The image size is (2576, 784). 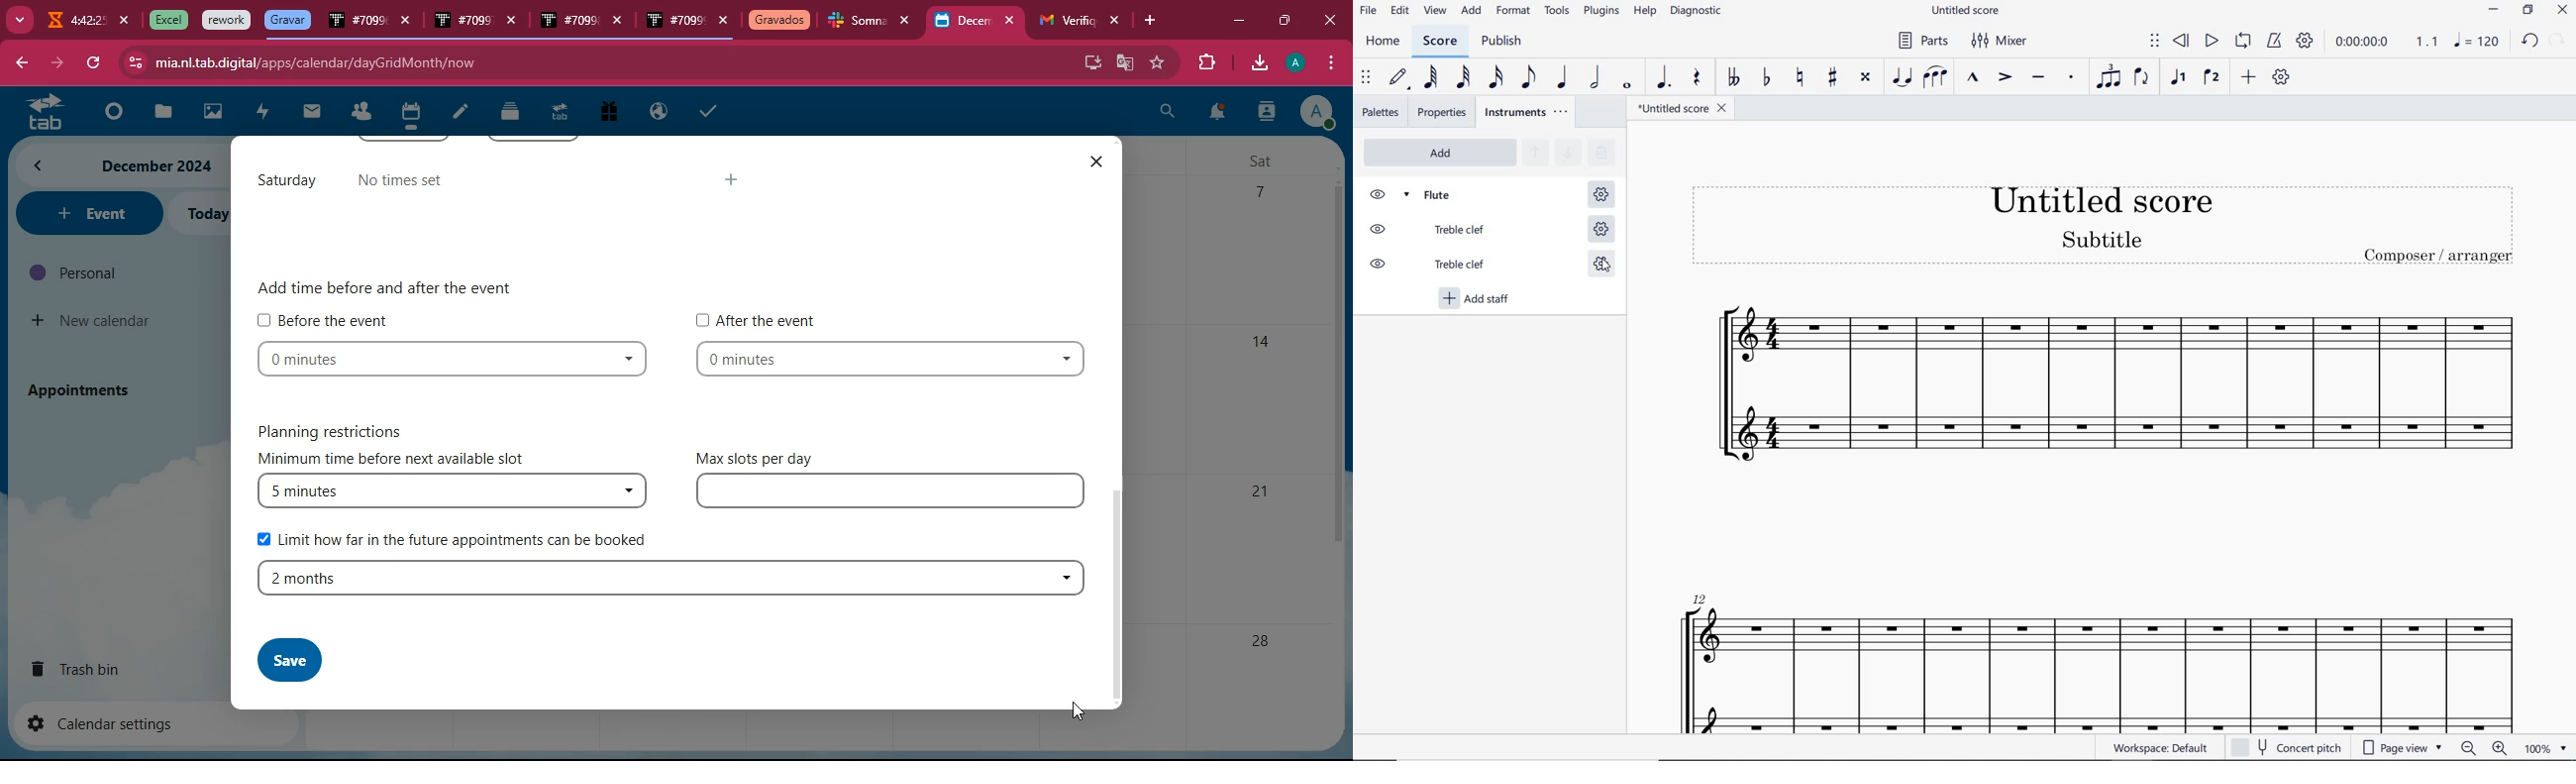 What do you see at coordinates (109, 722) in the screenshot?
I see `calendar settings` at bounding box center [109, 722].